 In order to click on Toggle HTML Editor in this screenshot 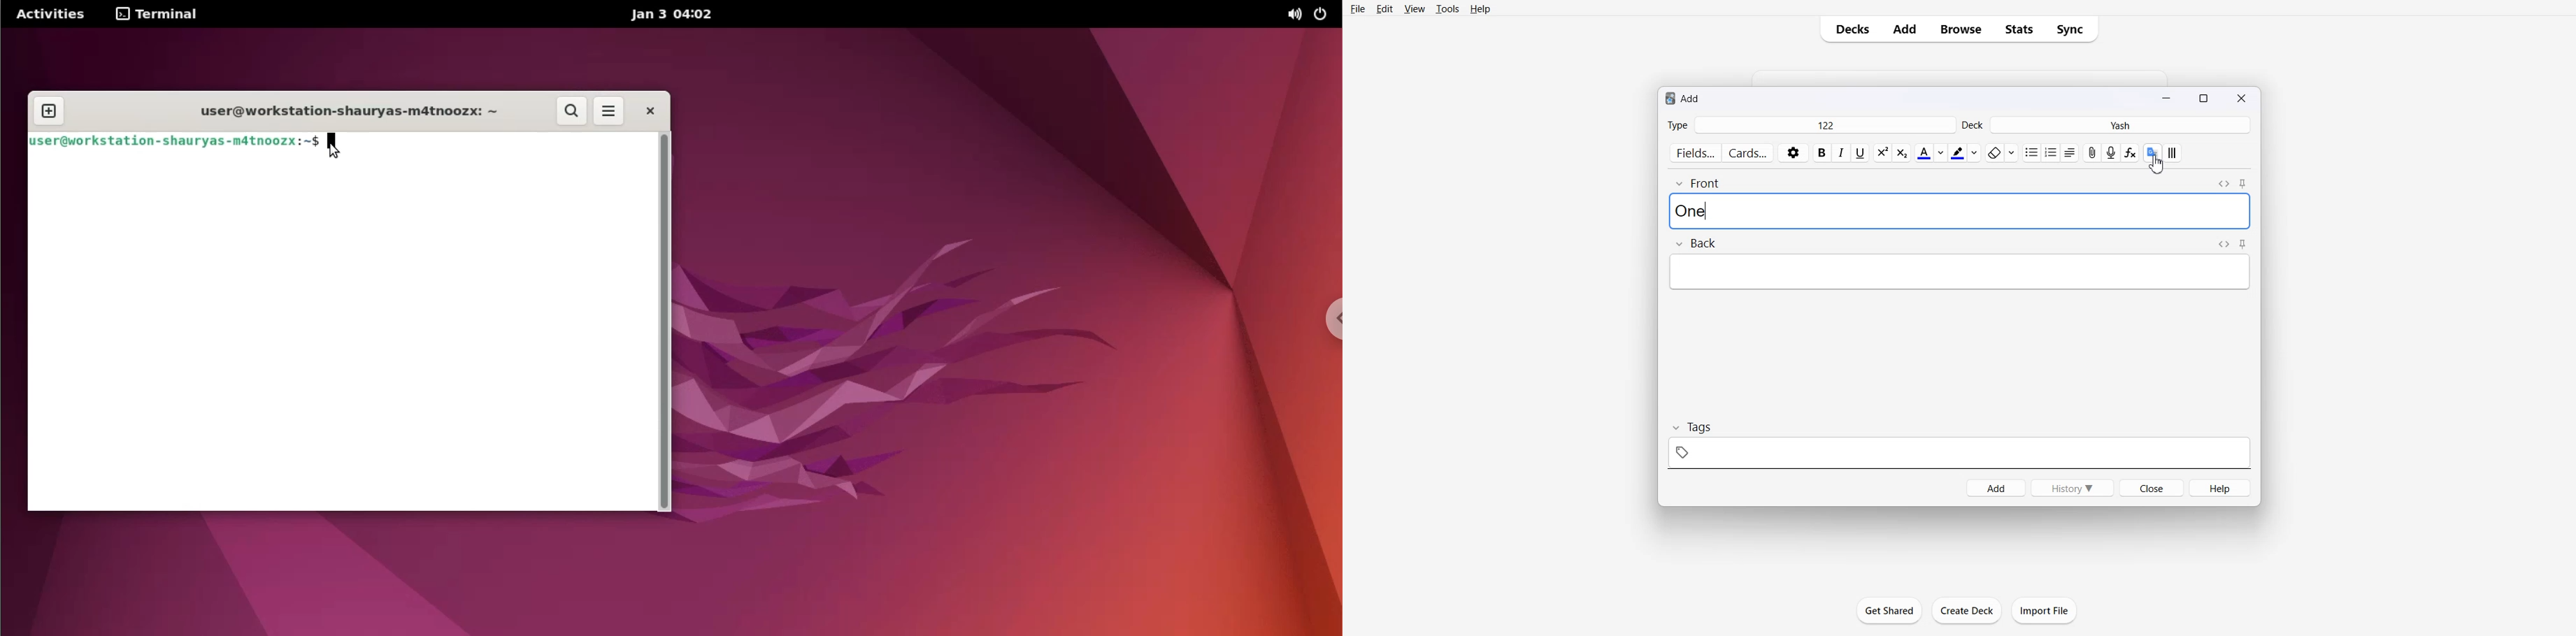, I will do `click(2224, 182)`.